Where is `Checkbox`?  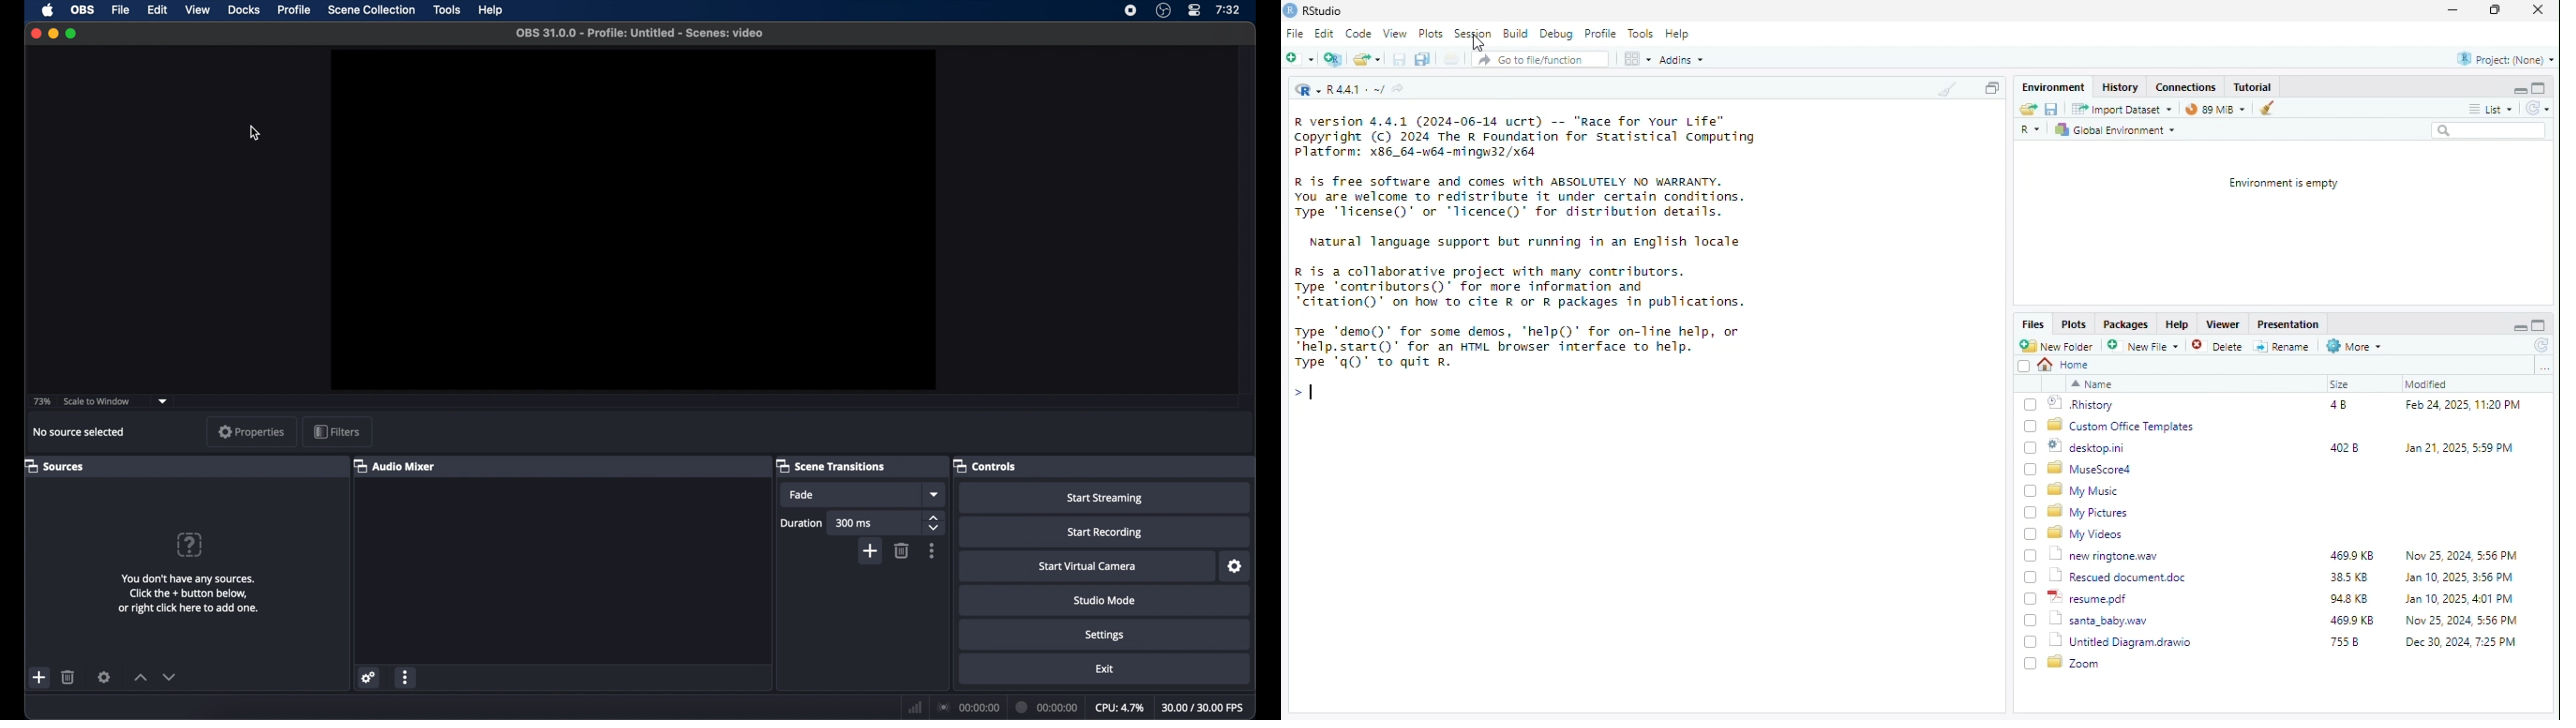 Checkbox is located at coordinates (2031, 469).